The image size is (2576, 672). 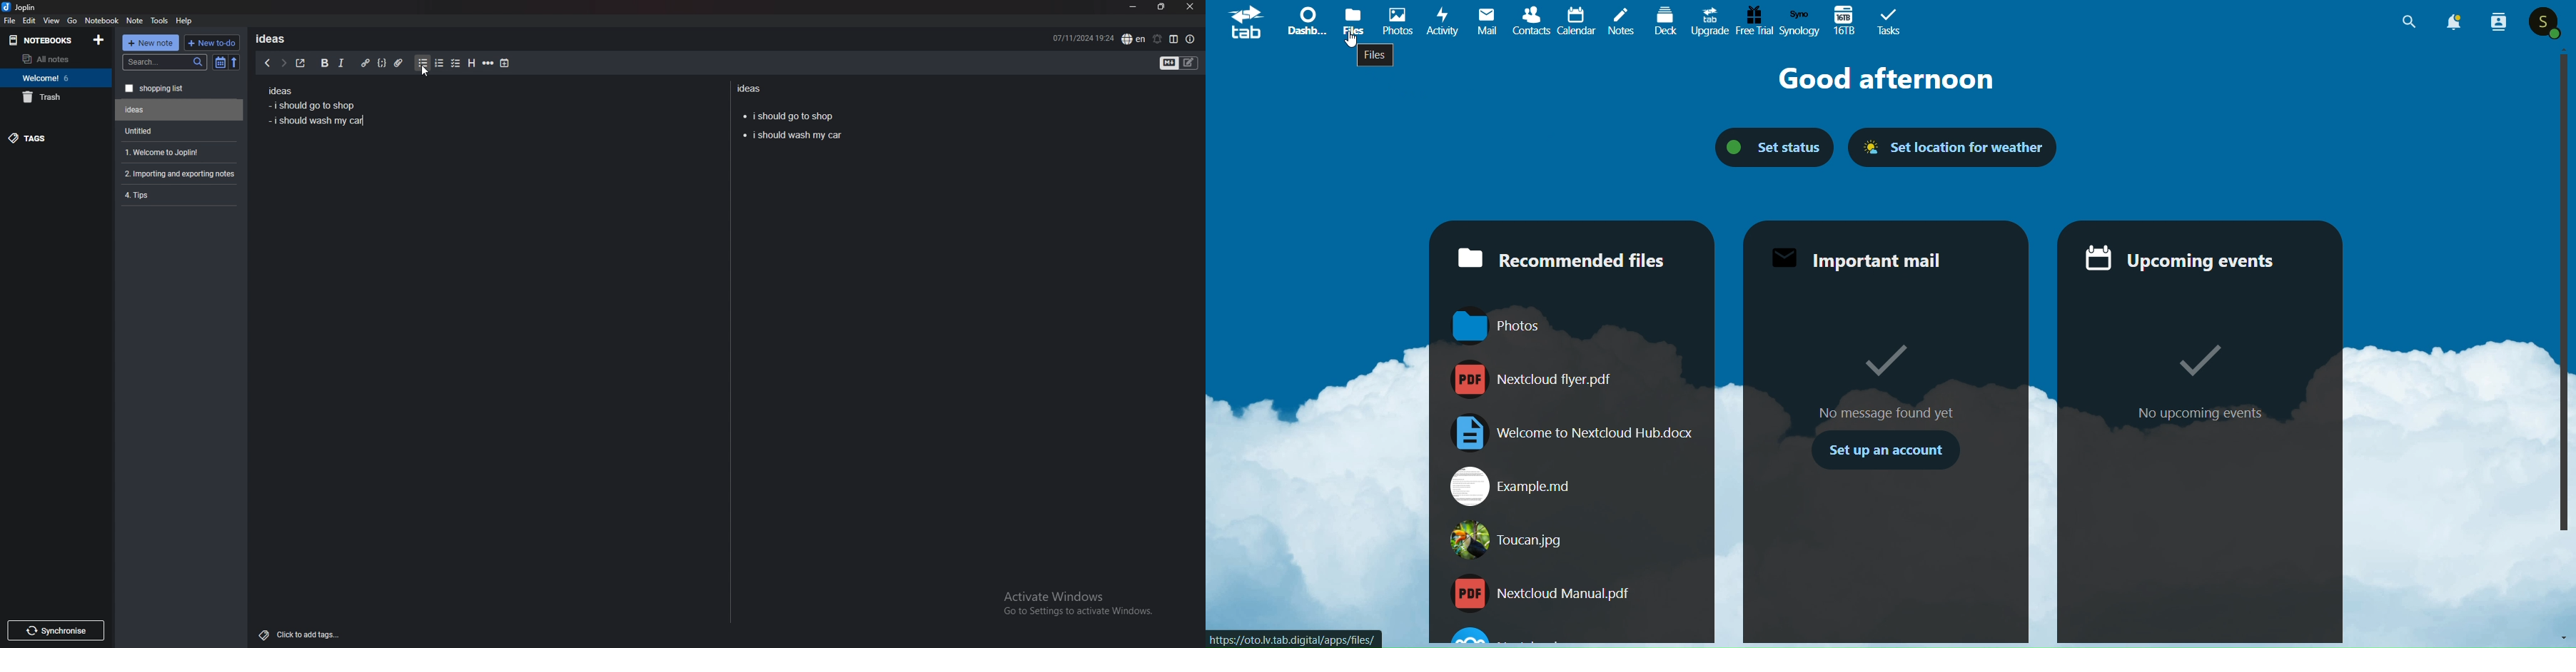 What do you see at coordinates (1568, 259) in the screenshot?
I see `recommended files` at bounding box center [1568, 259].